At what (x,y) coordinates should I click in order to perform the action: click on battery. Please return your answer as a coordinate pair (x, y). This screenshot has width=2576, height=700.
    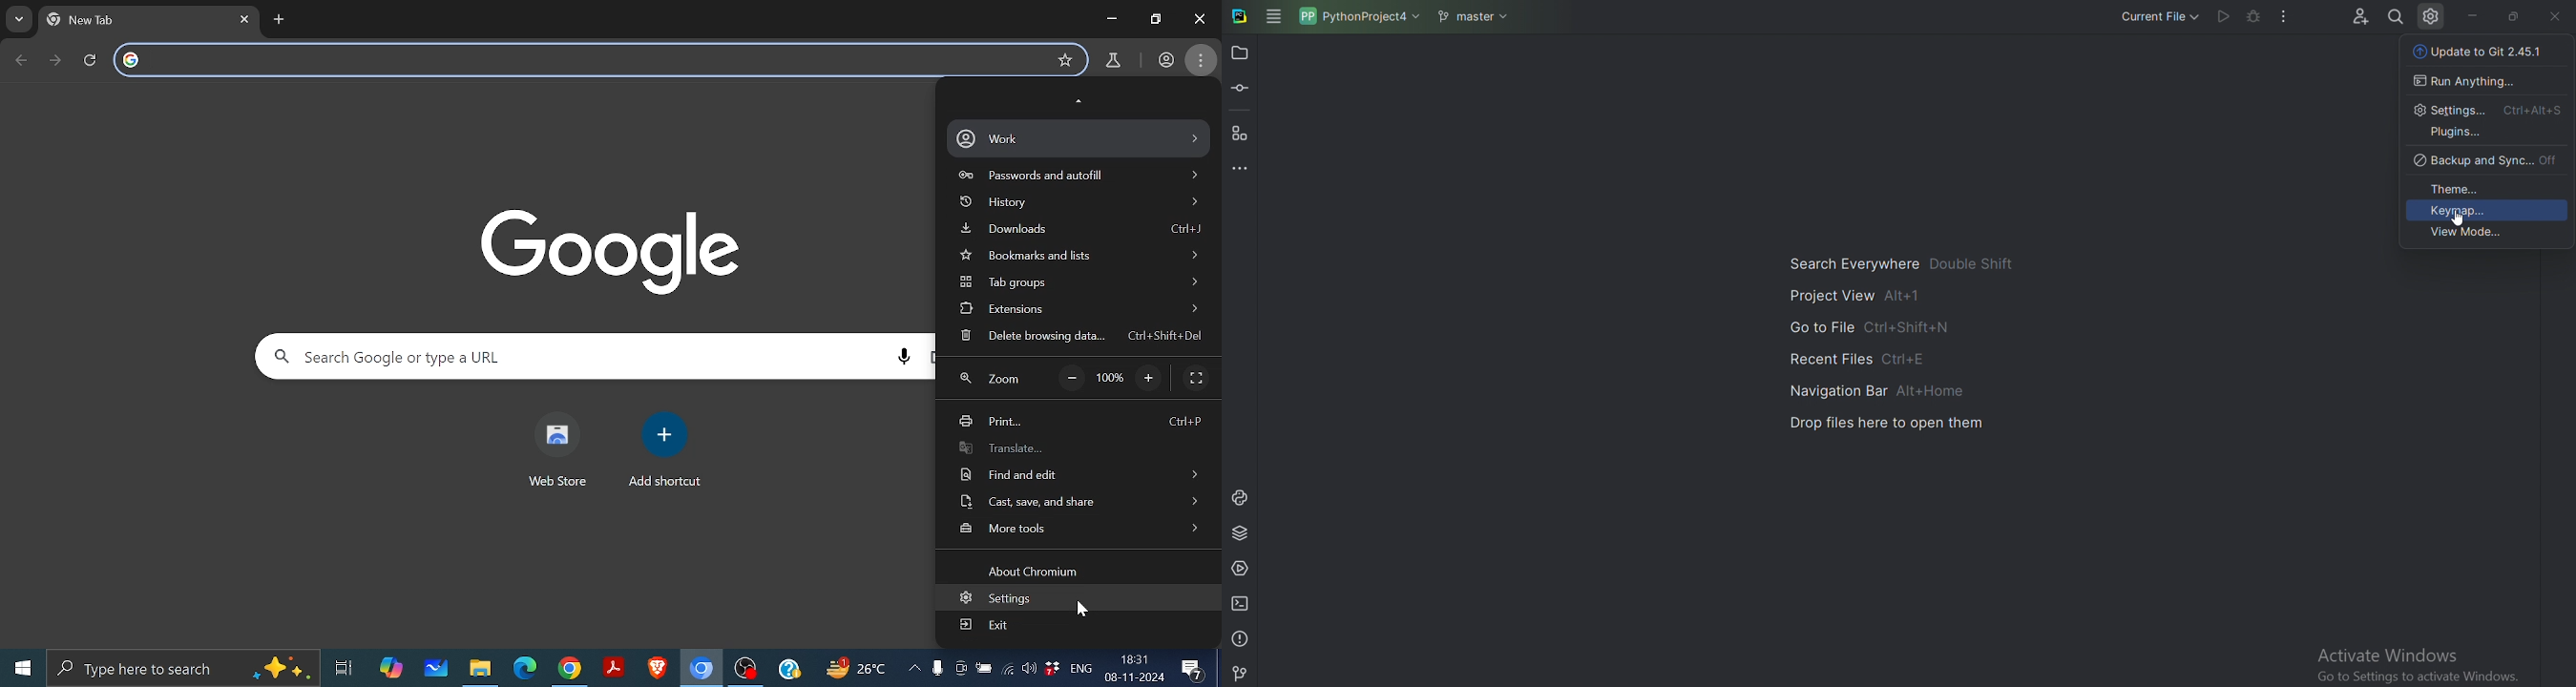
    Looking at the image, I should click on (984, 672).